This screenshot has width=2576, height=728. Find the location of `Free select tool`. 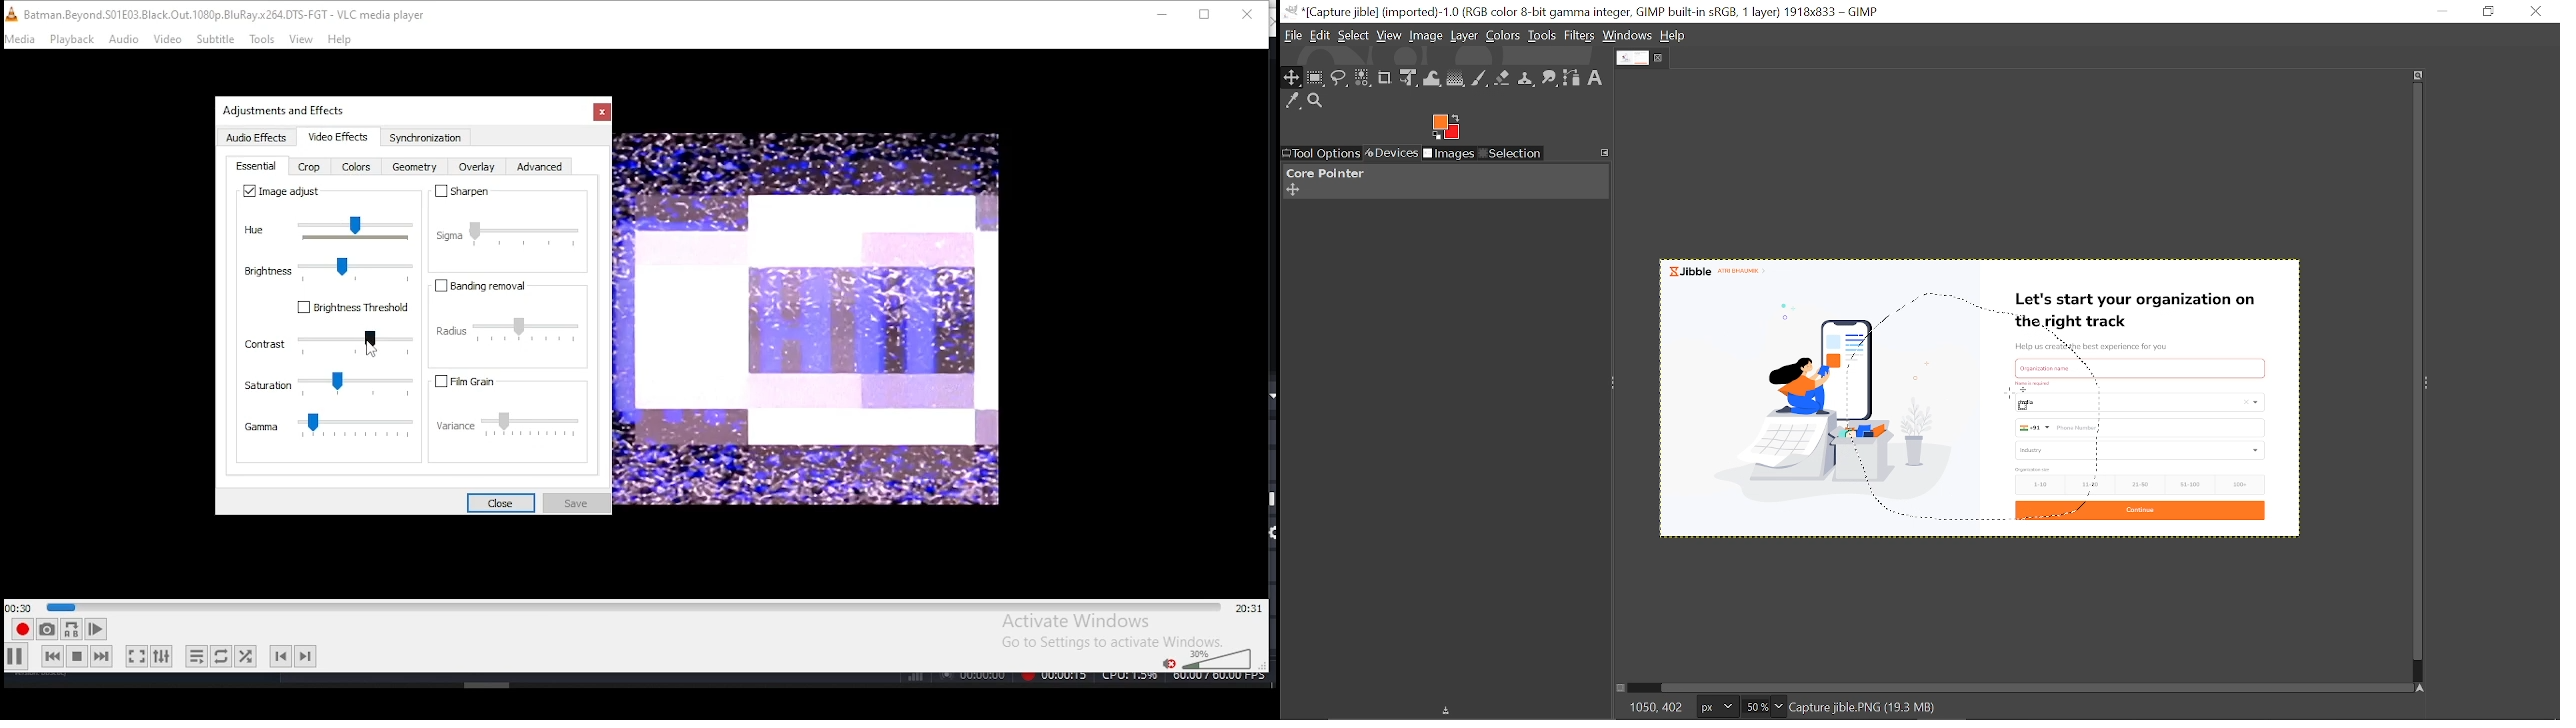

Free select tool is located at coordinates (1340, 79).